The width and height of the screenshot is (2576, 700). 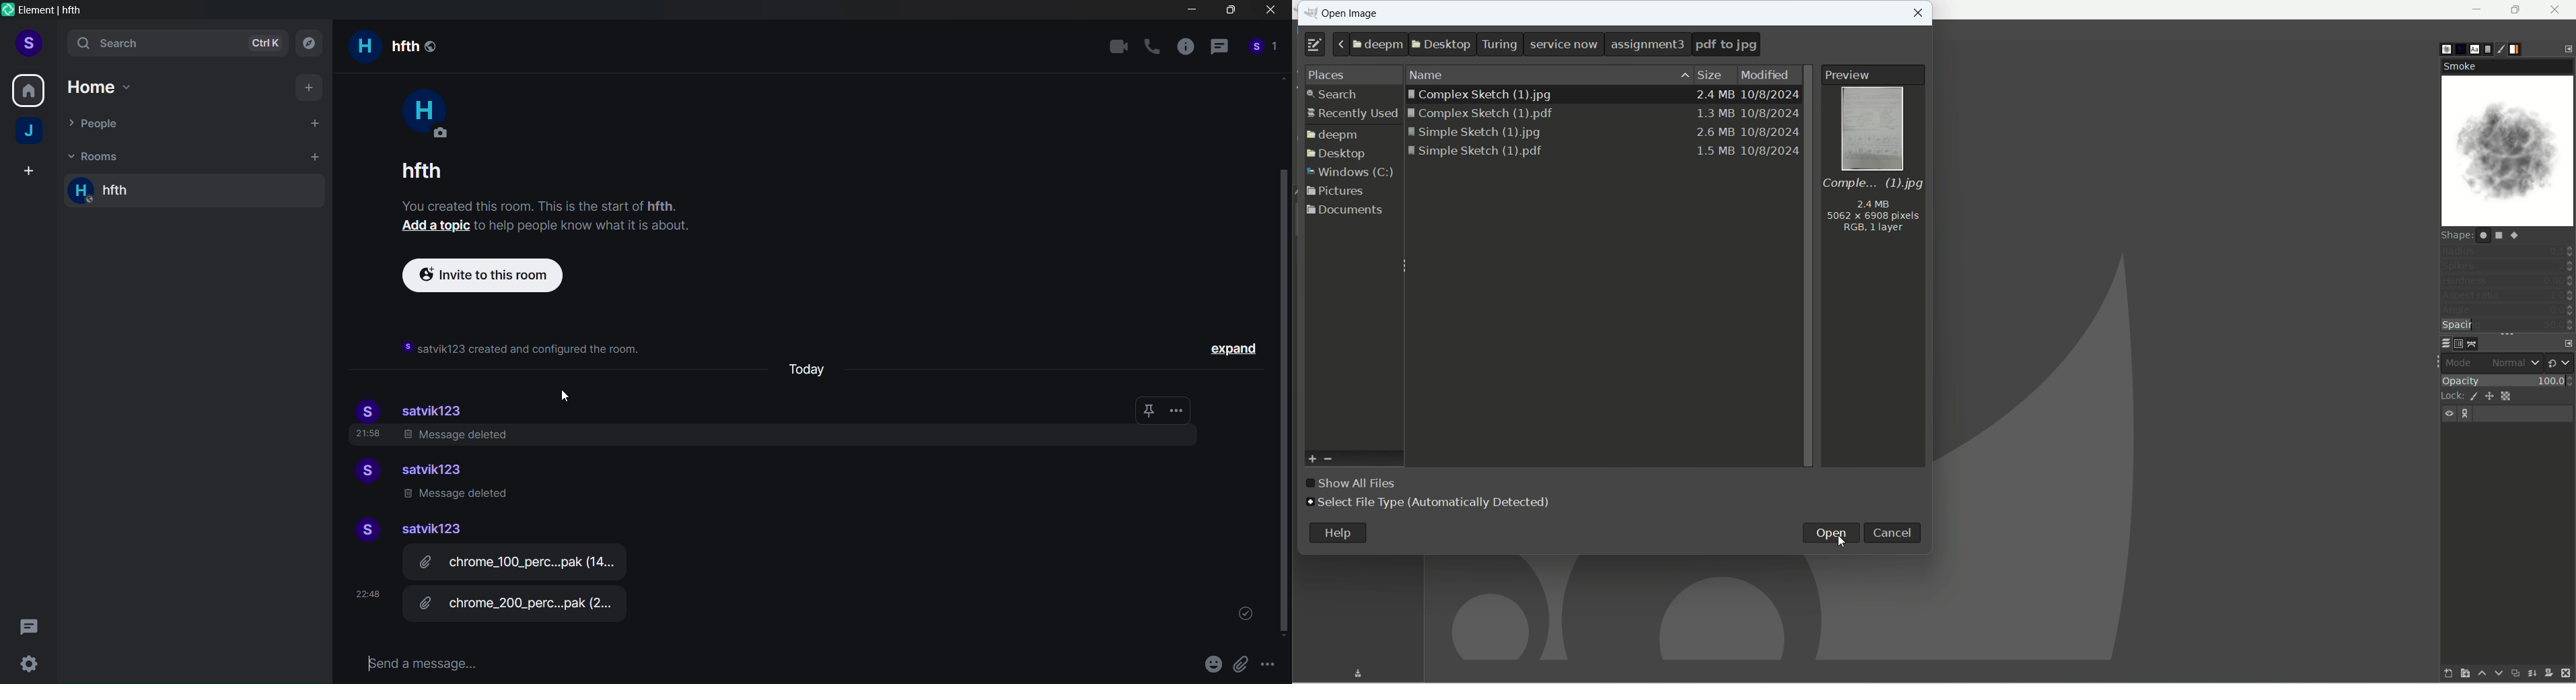 I want to click on sent, so click(x=1238, y=613).